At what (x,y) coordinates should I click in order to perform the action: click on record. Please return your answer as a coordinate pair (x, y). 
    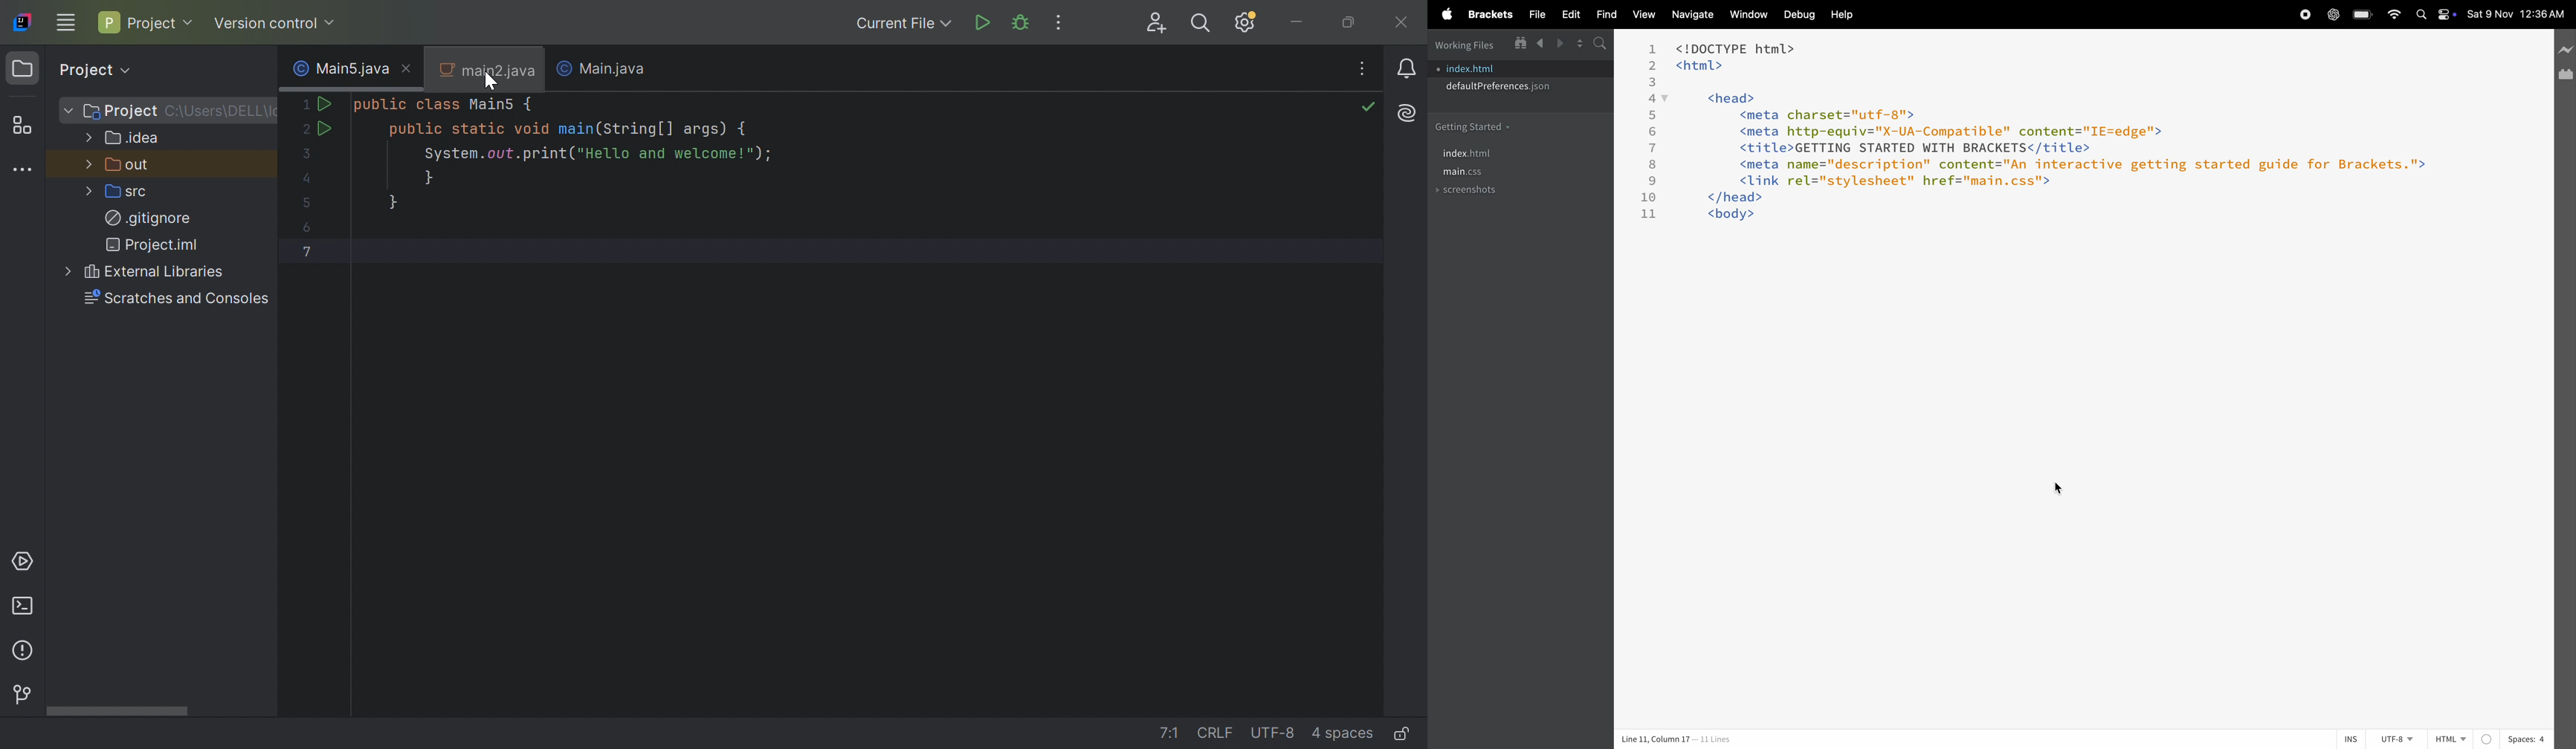
    Looking at the image, I should click on (2299, 16).